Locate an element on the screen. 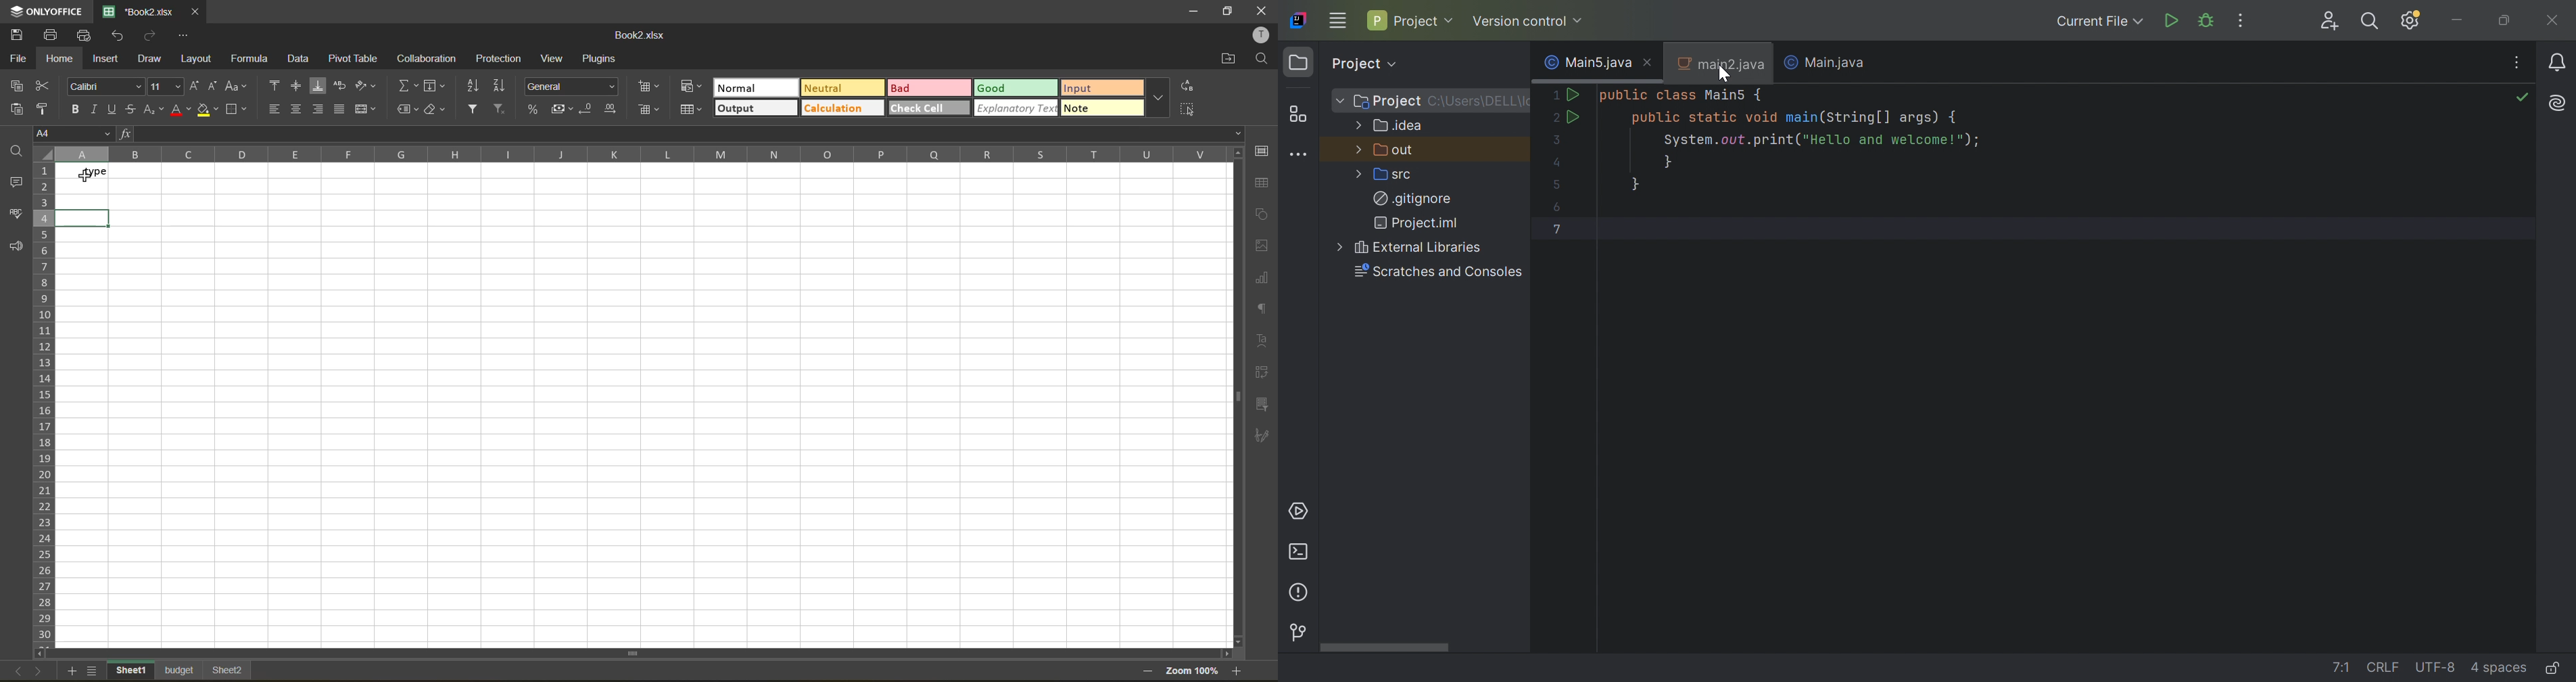  output is located at coordinates (755, 107).